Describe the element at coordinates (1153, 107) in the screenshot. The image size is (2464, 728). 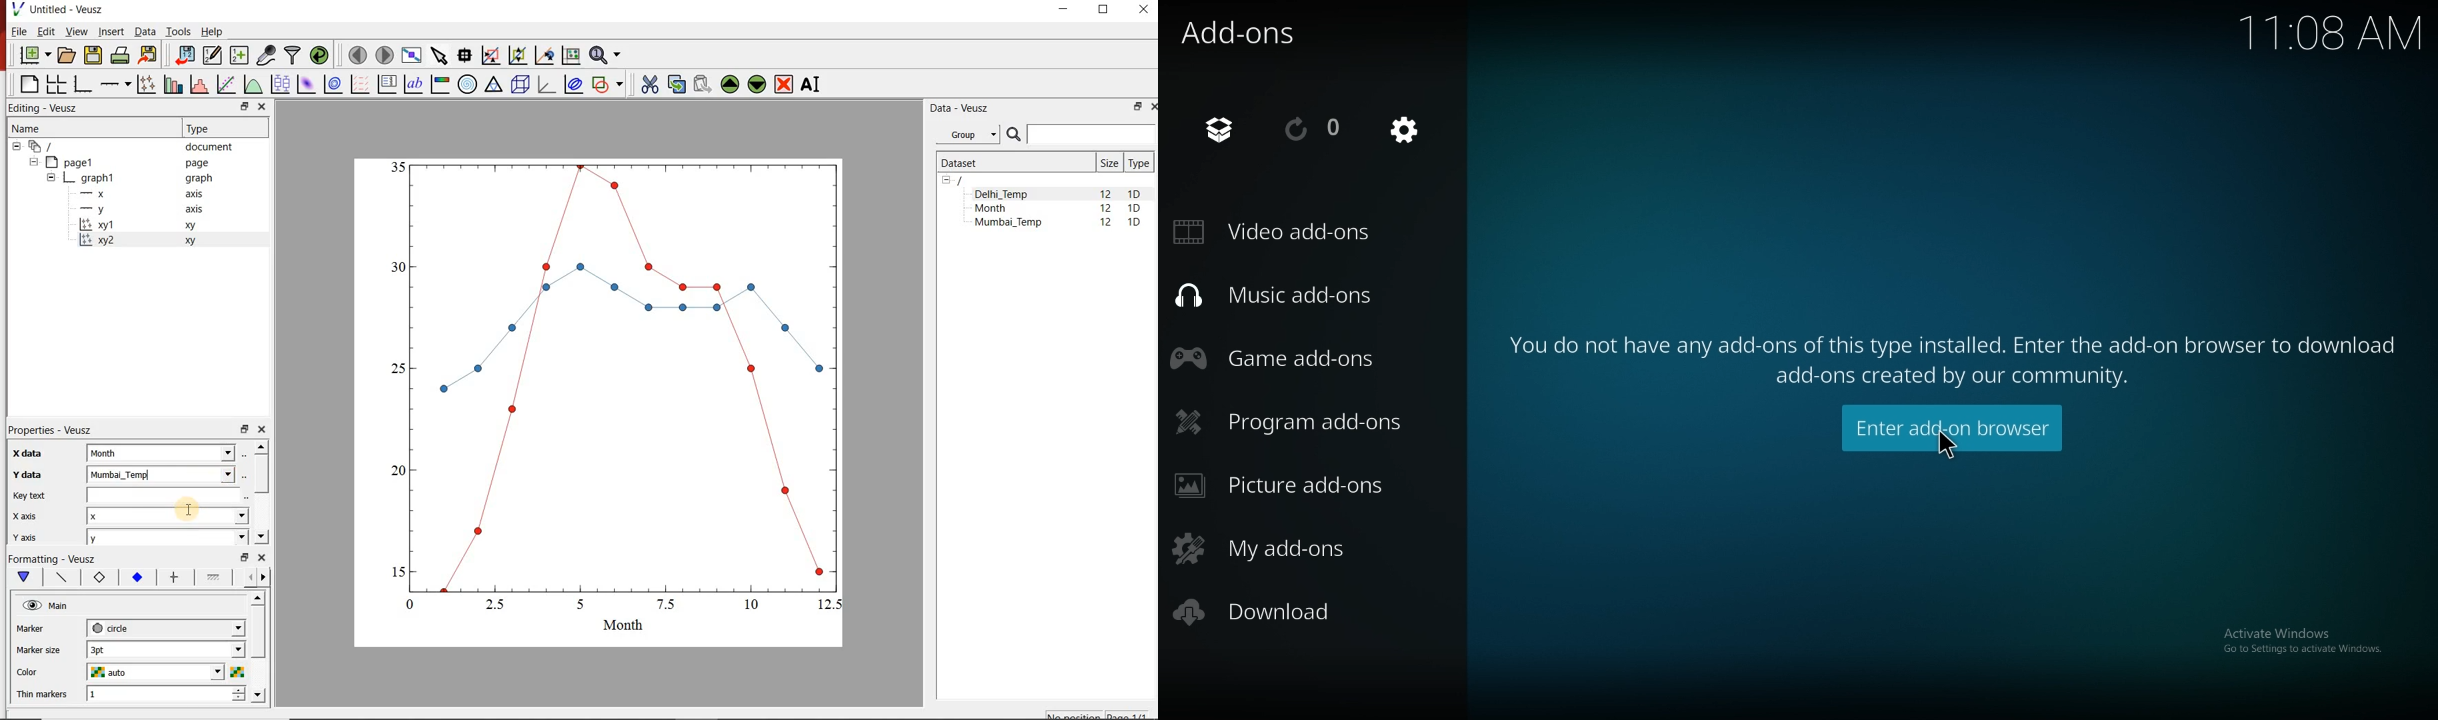
I see `CLOSE` at that location.